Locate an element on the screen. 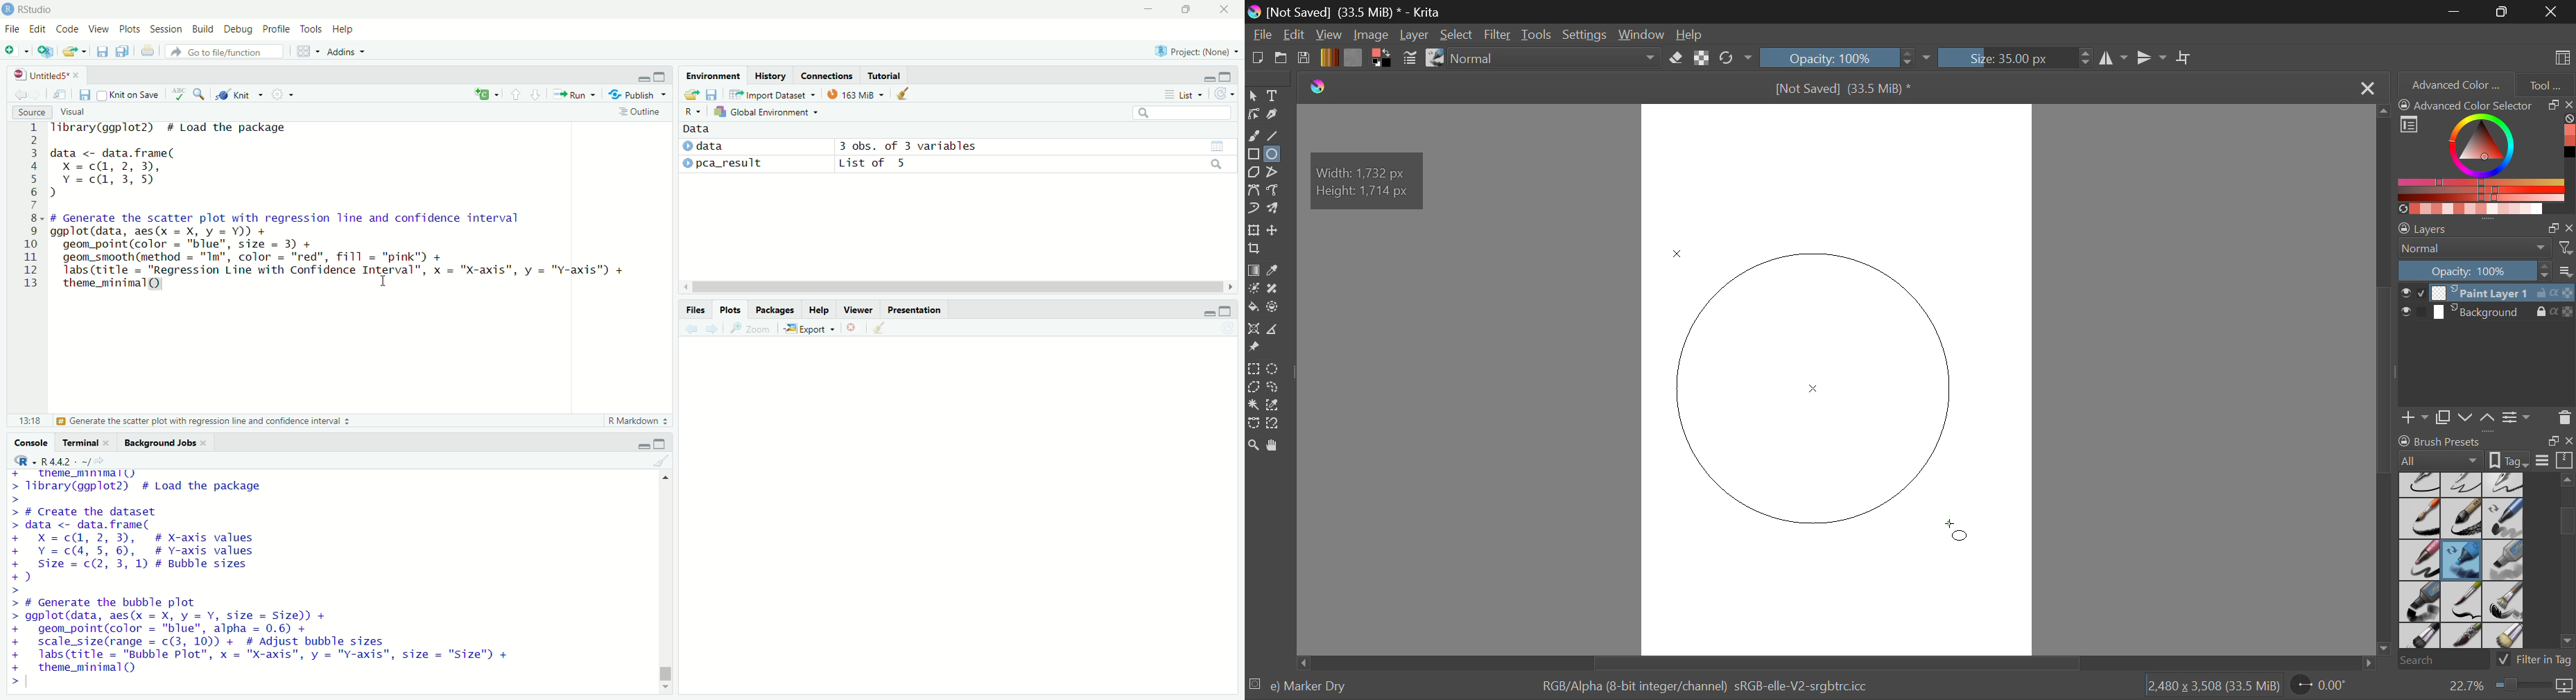 This screenshot has width=2576, height=700. Global Environment is located at coordinates (768, 111).